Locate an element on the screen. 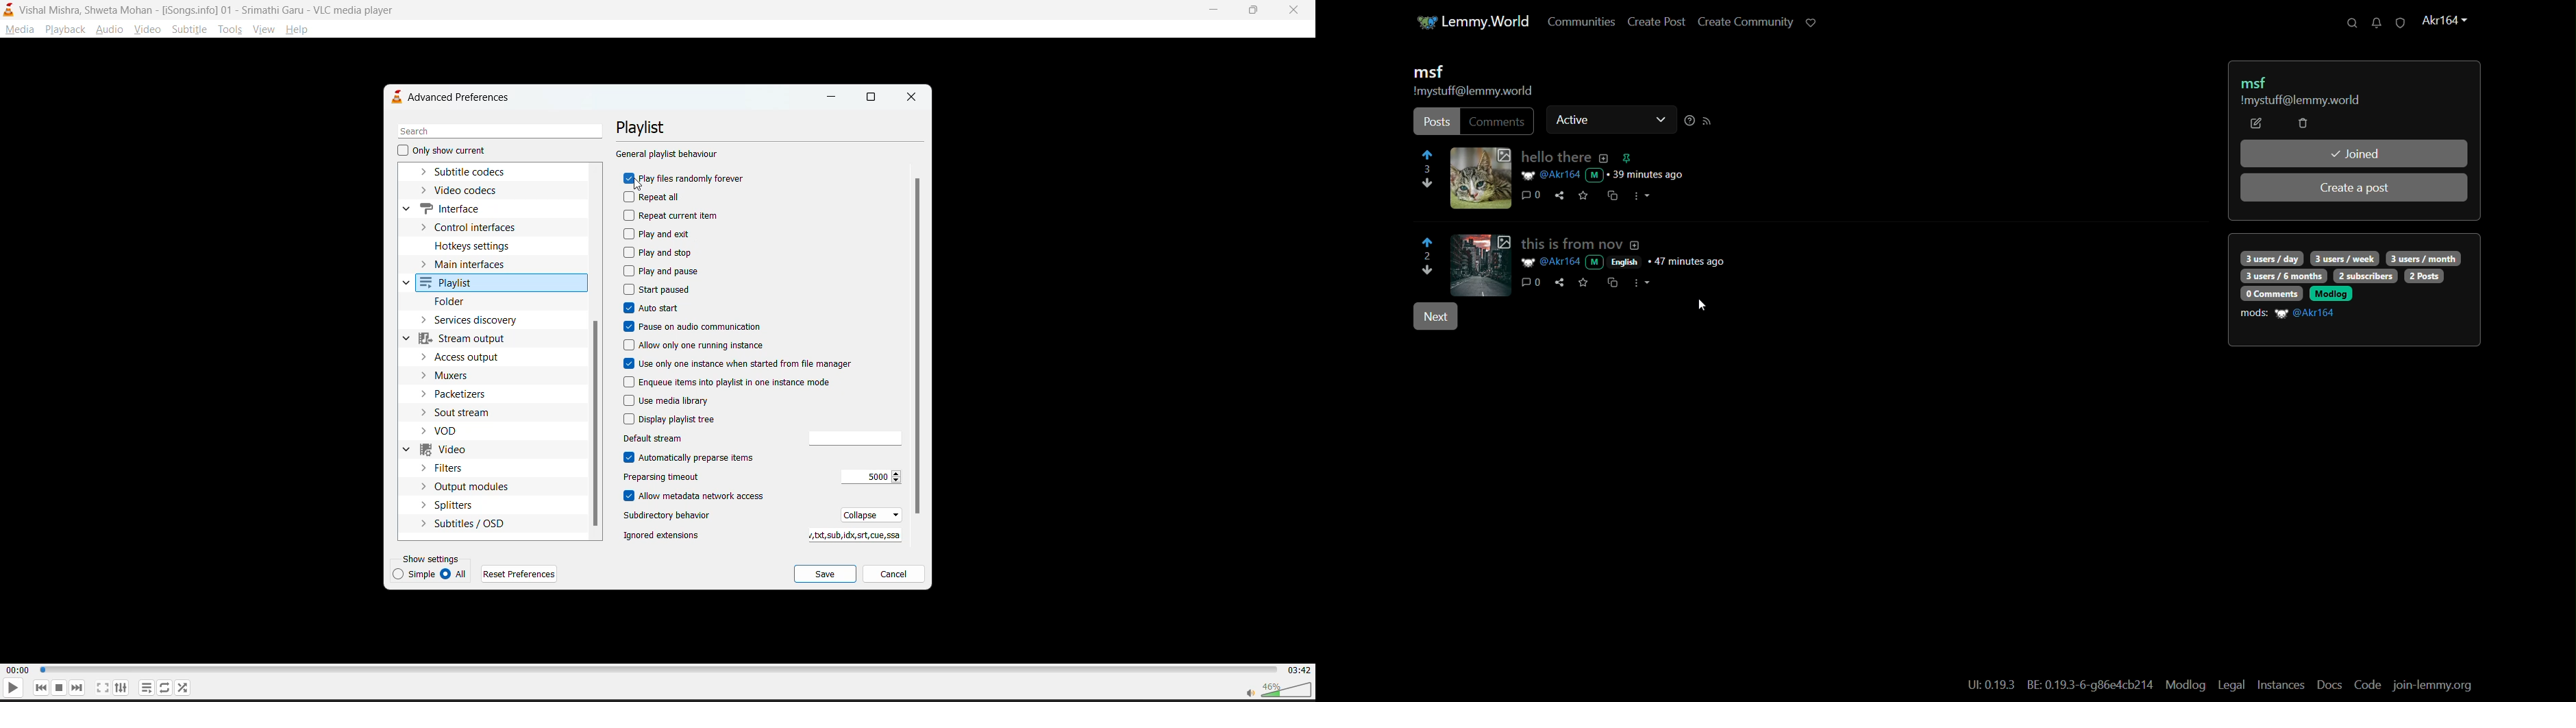 This screenshot has width=2576, height=728. close is located at coordinates (912, 96).